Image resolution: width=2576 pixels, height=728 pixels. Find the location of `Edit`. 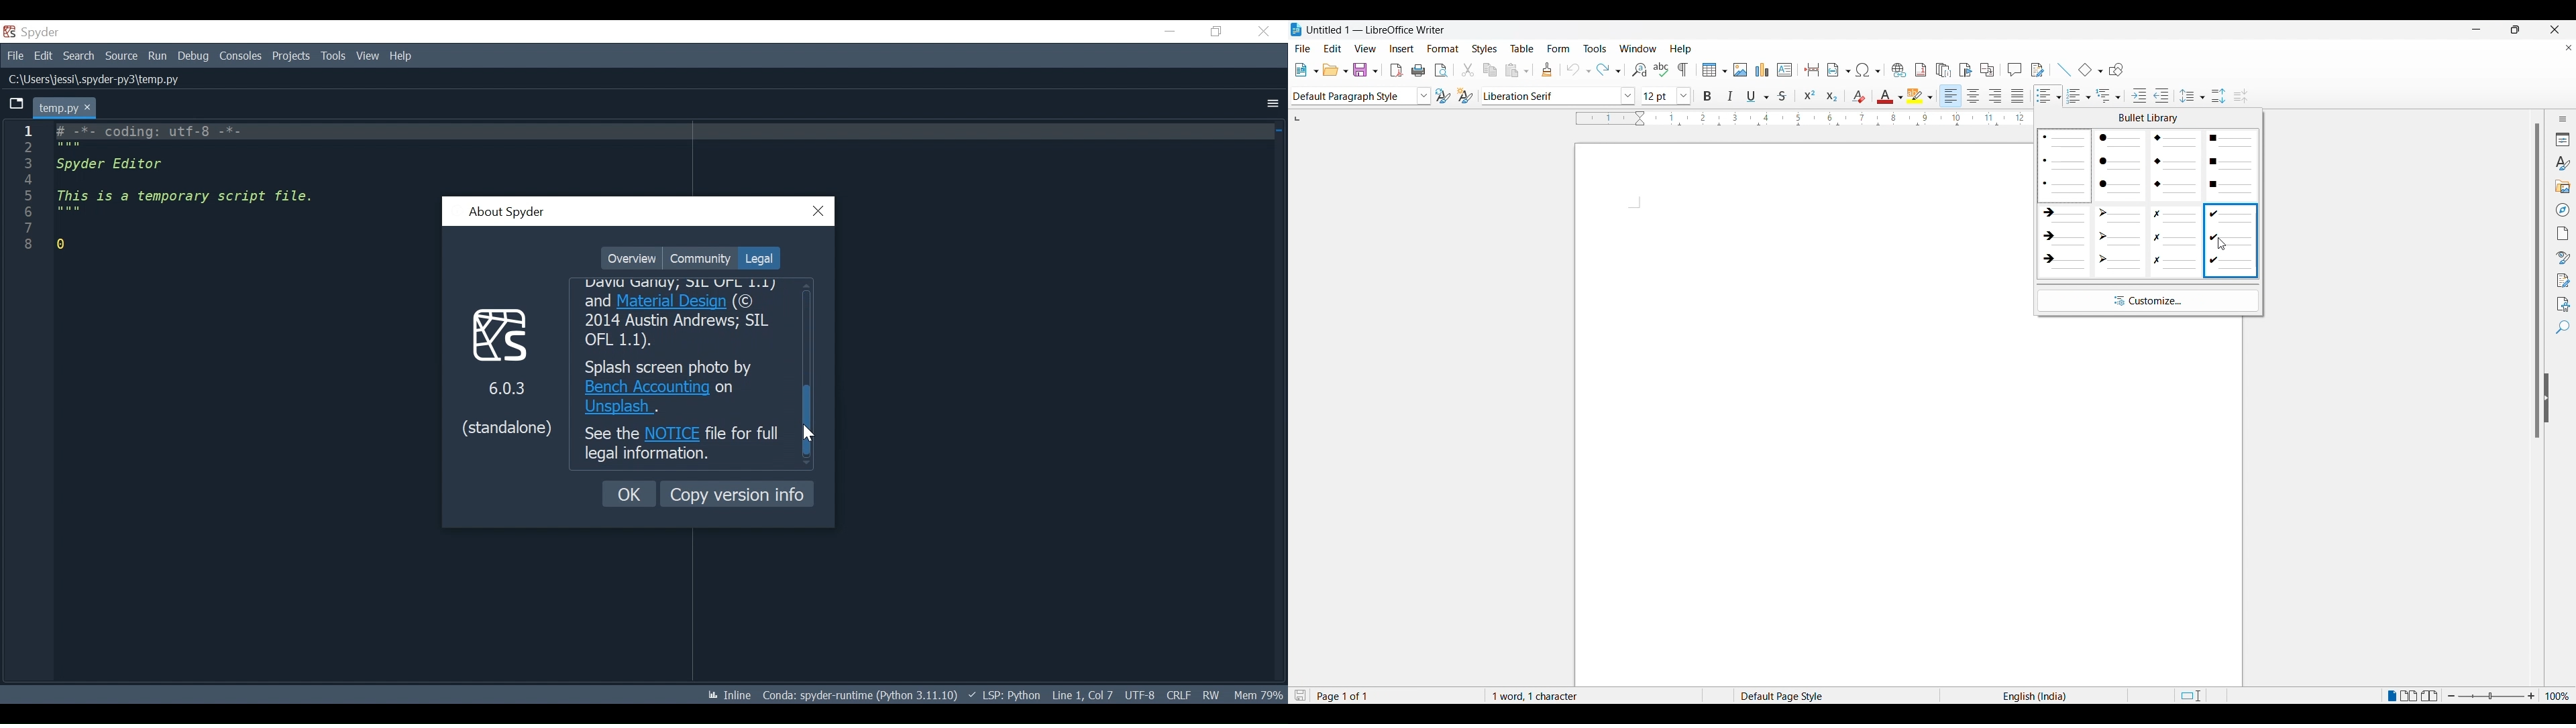

Edit is located at coordinates (1332, 46).